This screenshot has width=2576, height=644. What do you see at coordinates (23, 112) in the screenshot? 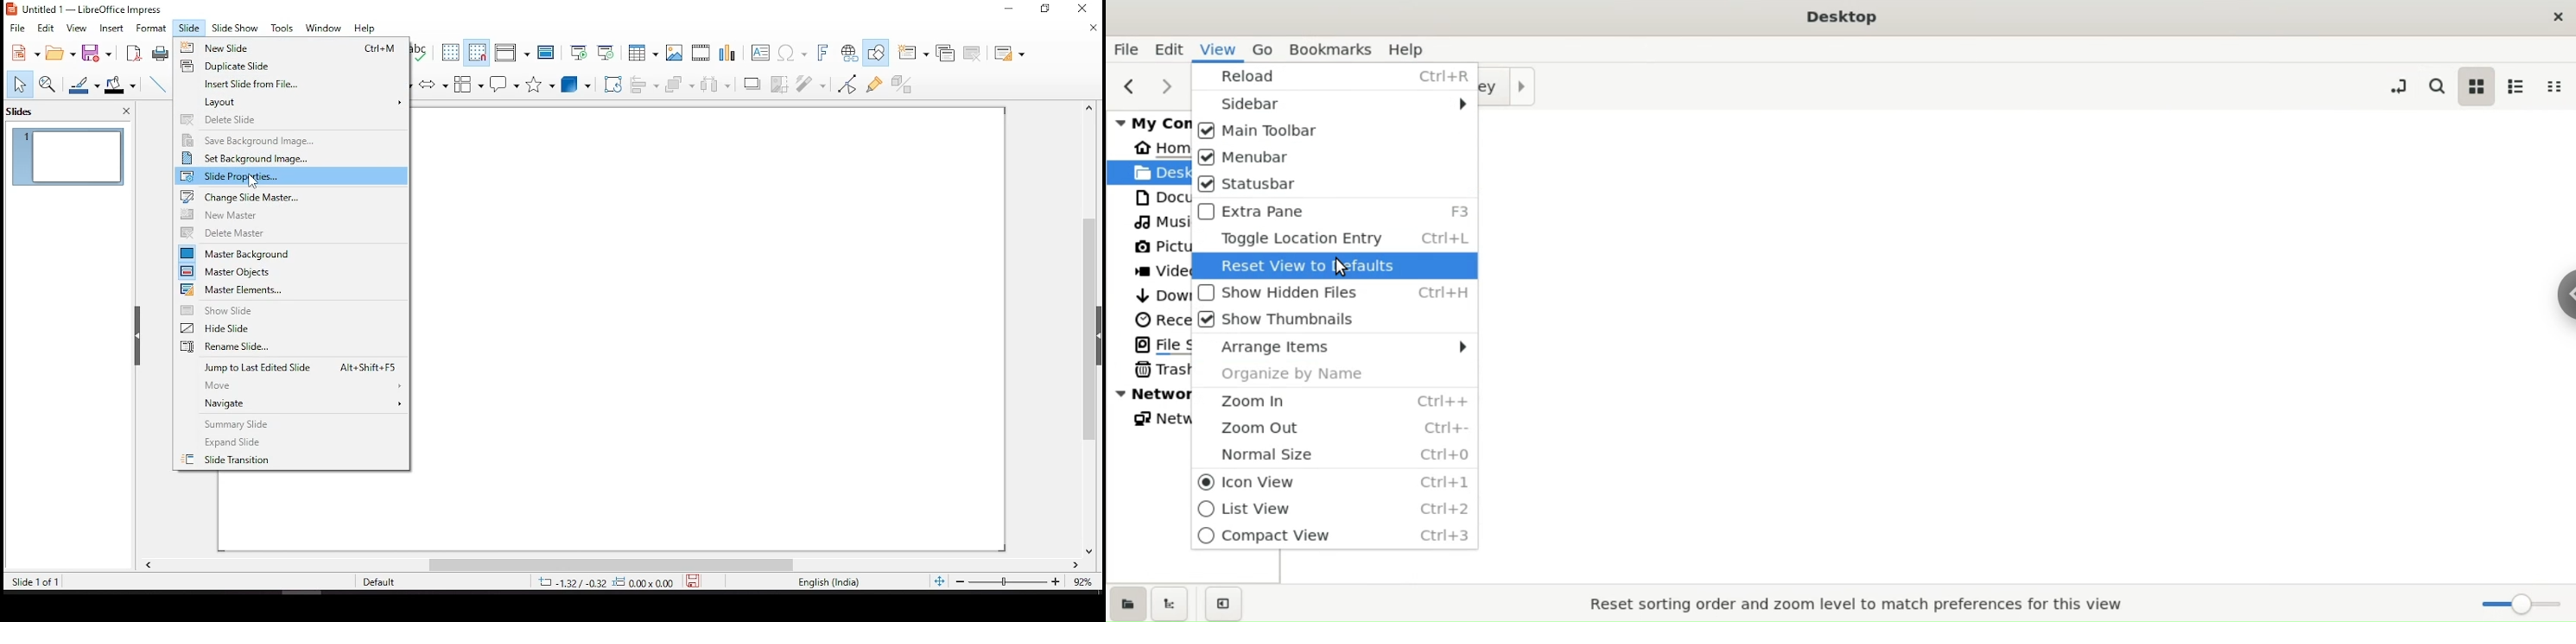
I see `slides` at bounding box center [23, 112].